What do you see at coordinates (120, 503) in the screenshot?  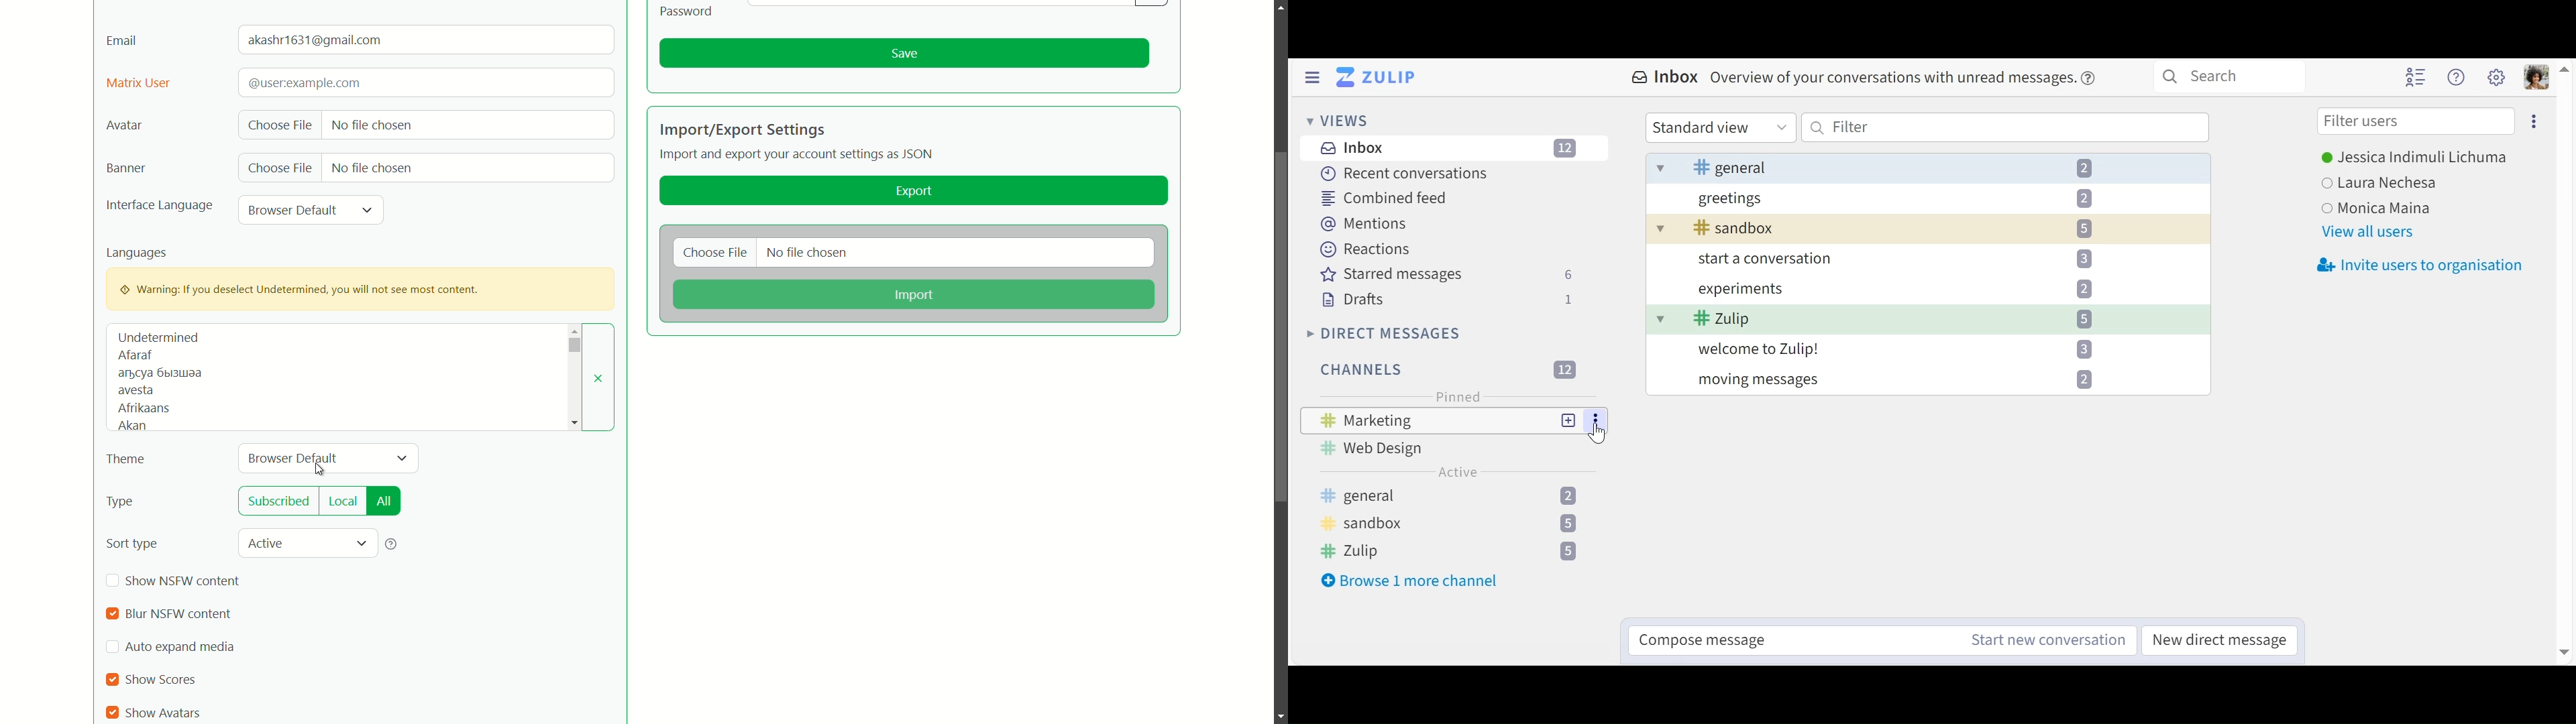 I see `type` at bounding box center [120, 503].